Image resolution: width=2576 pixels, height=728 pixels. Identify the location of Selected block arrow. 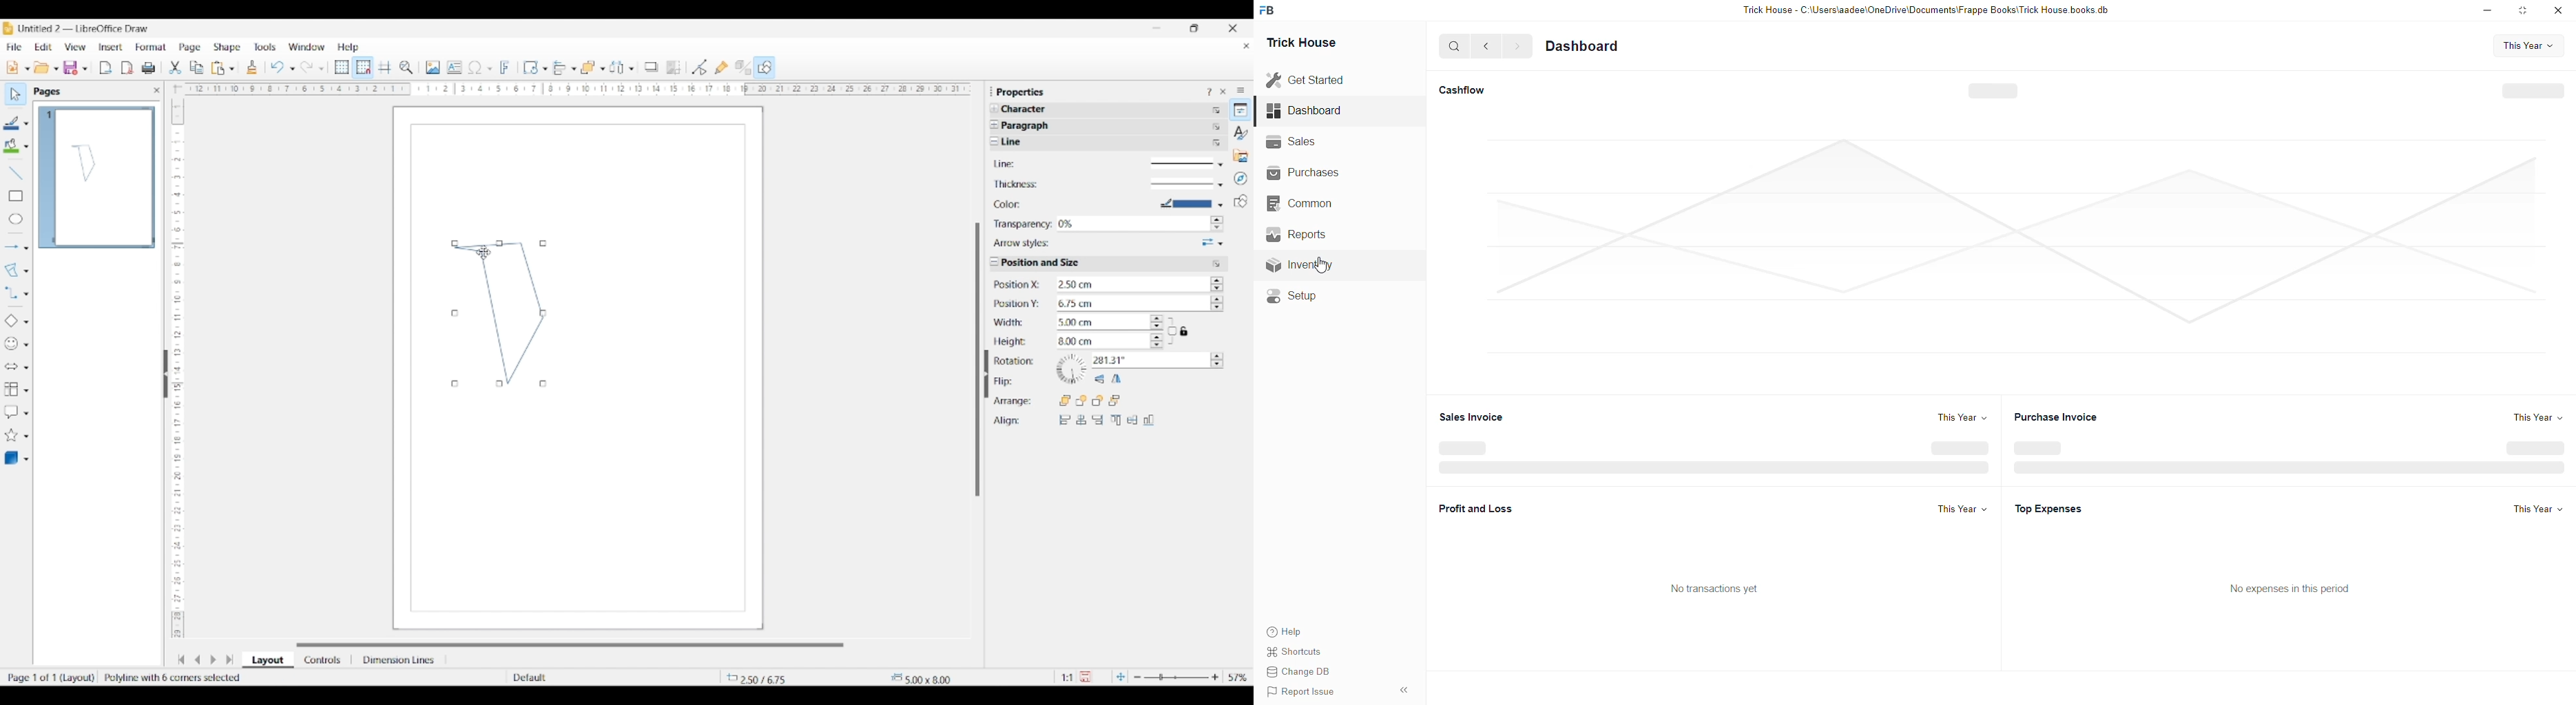
(10, 367).